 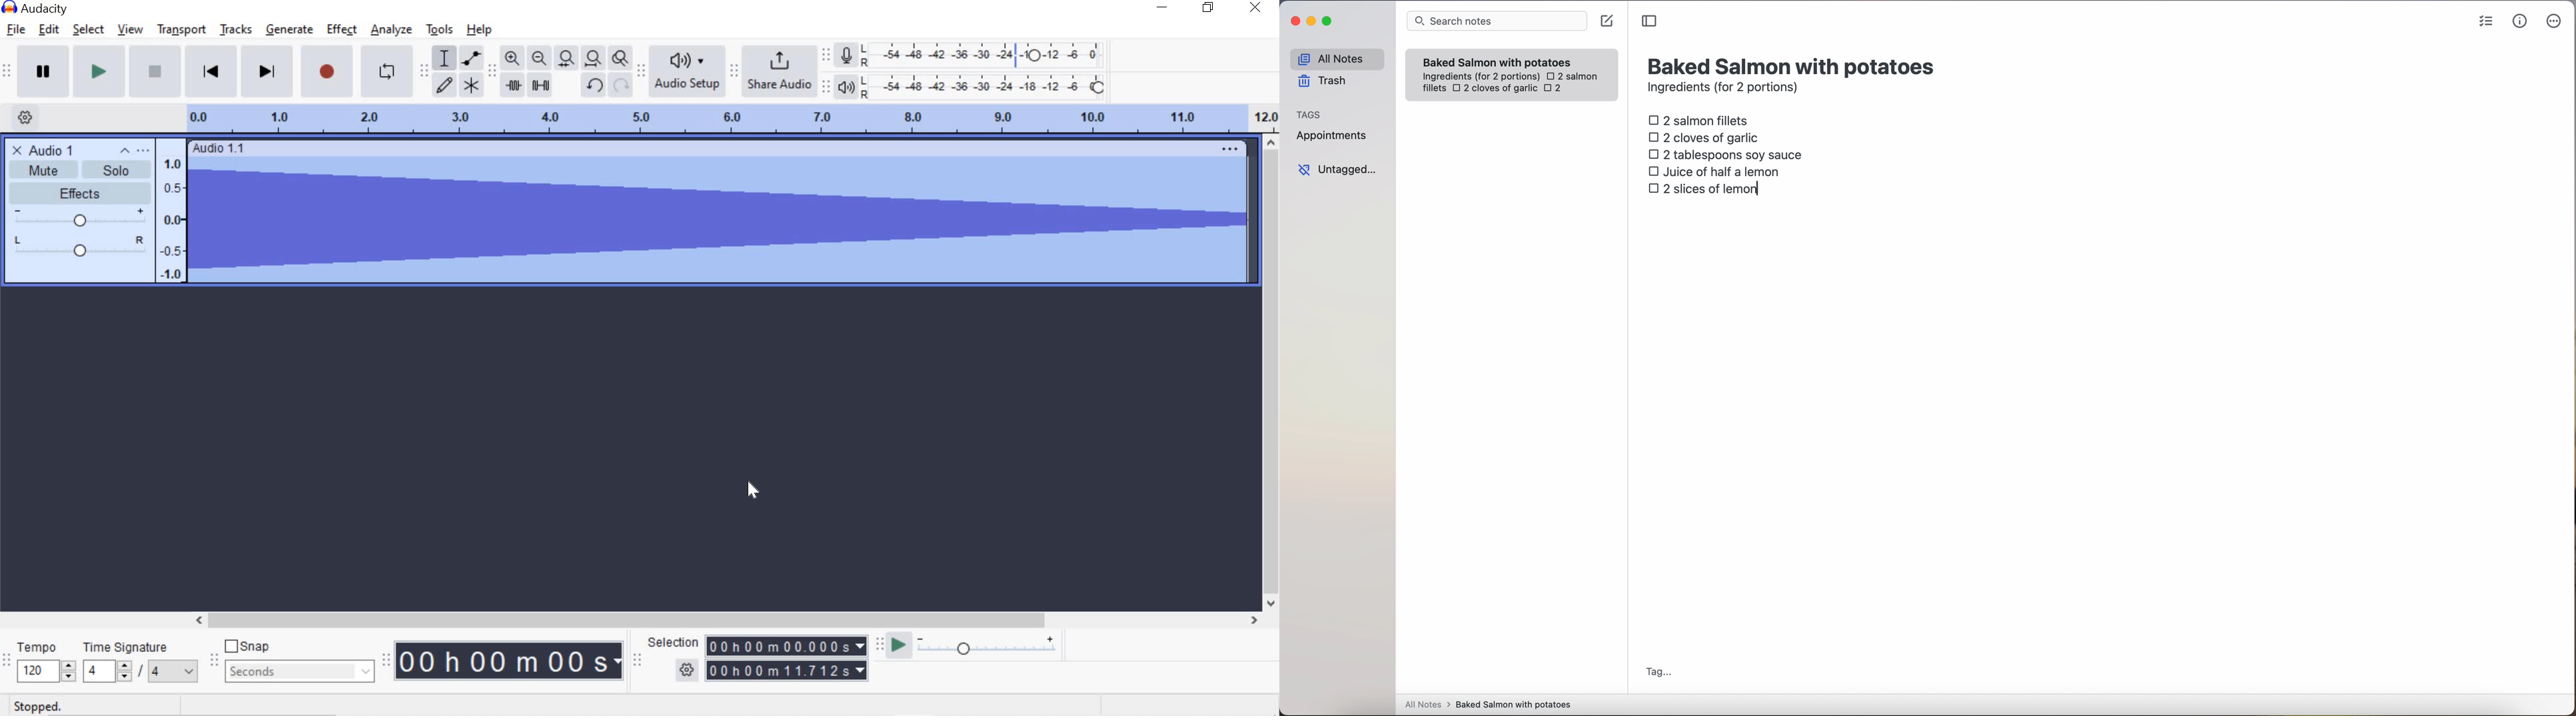 What do you see at coordinates (564, 60) in the screenshot?
I see `Fit selection to width` at bounding box center [564, 60].